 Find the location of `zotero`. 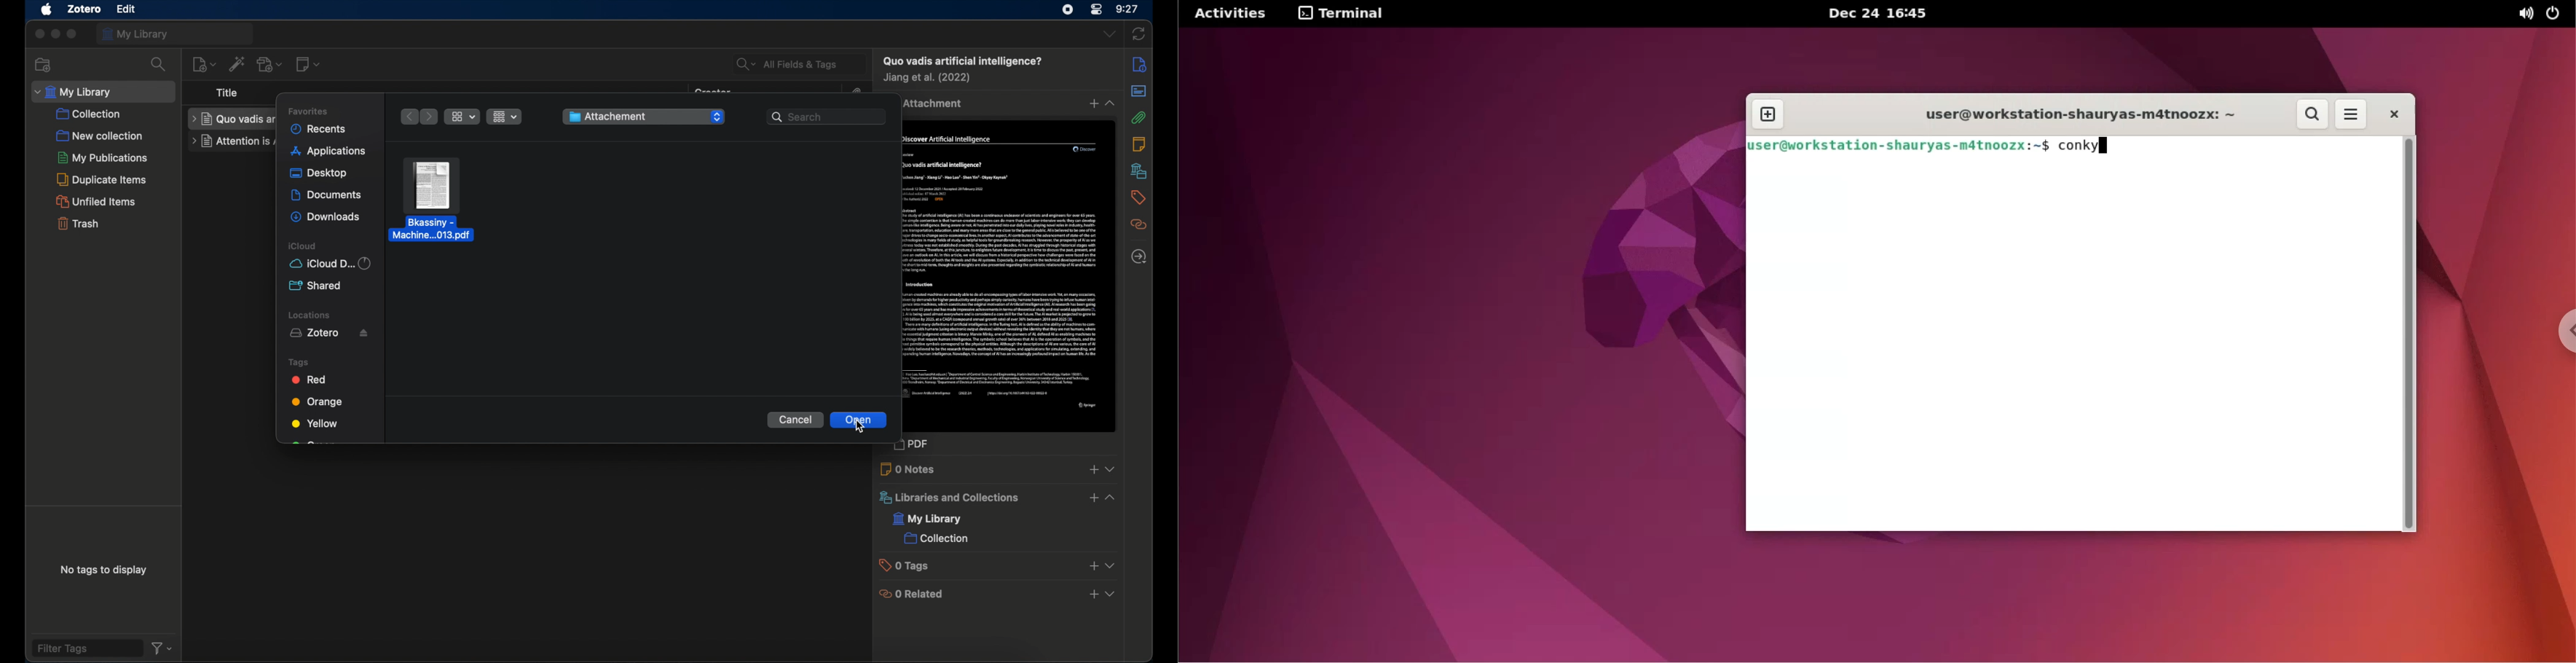

zotero is located at coordinates (85, 9).